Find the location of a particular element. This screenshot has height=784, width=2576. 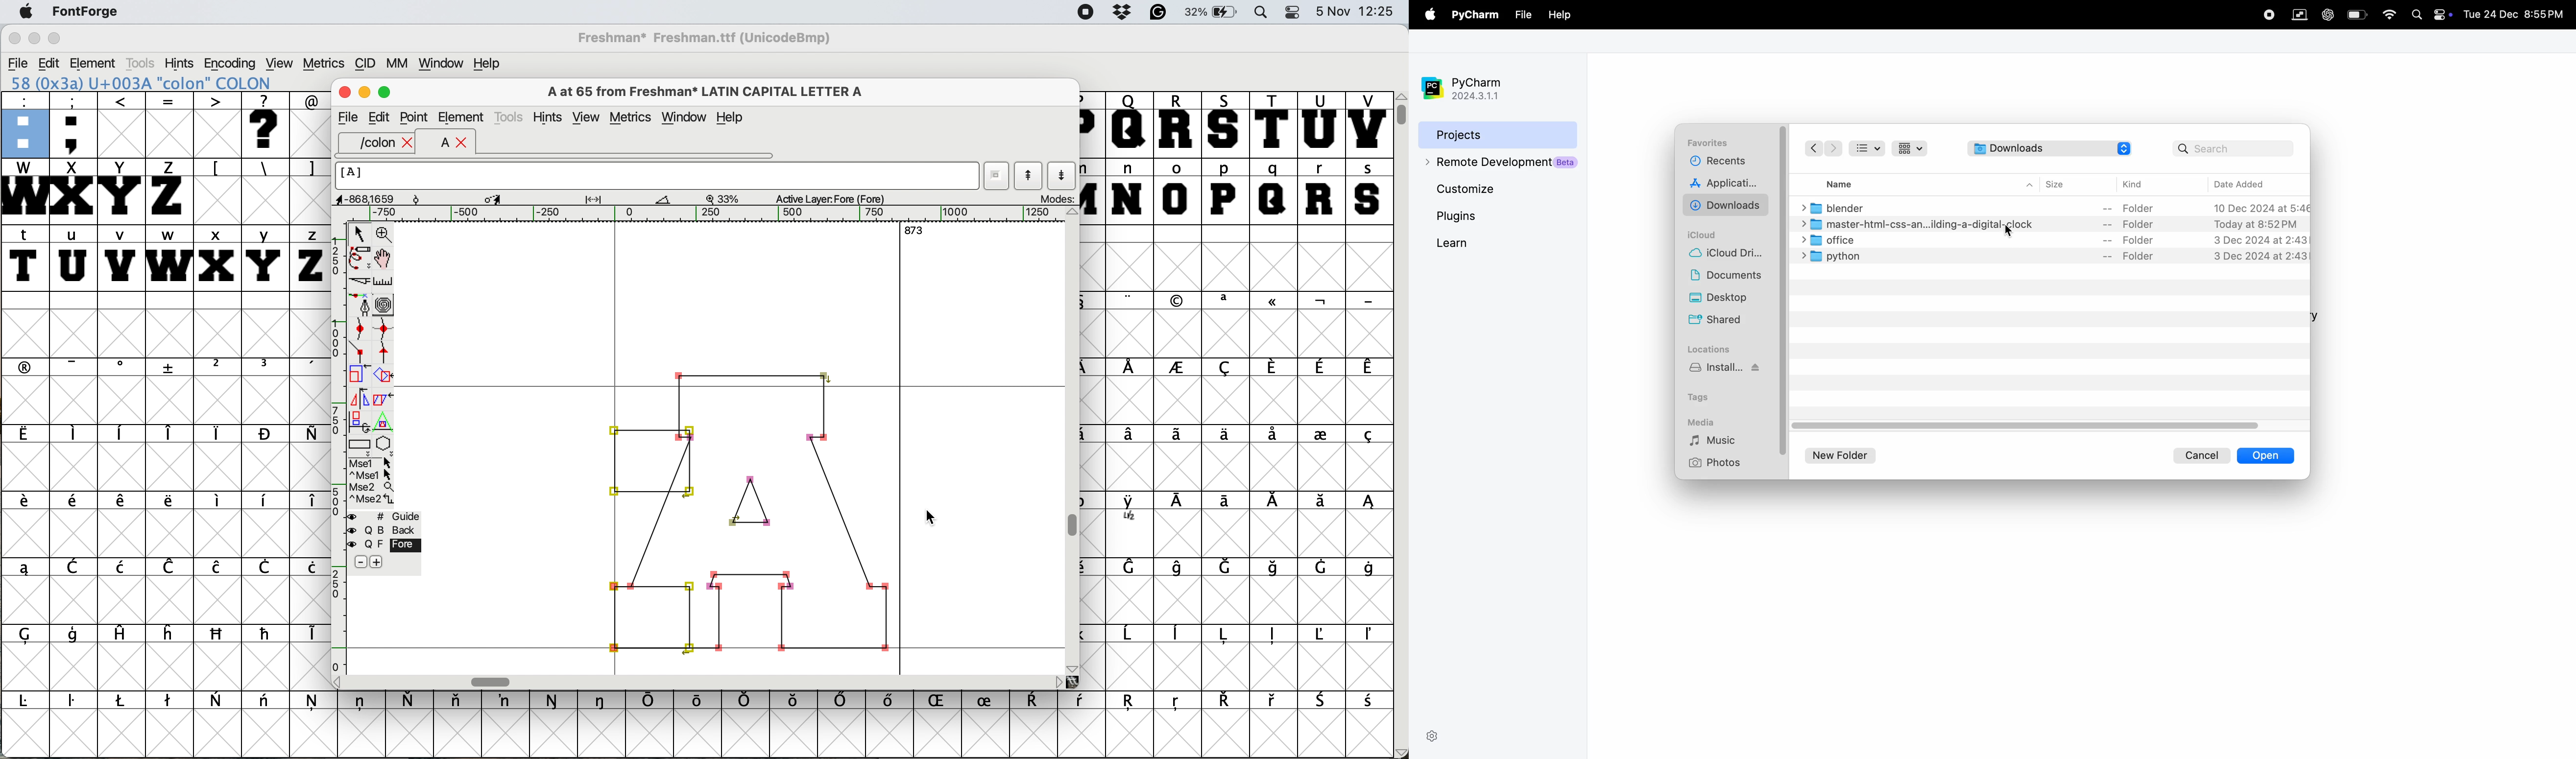

symbol is located at coordinates (268, 501).